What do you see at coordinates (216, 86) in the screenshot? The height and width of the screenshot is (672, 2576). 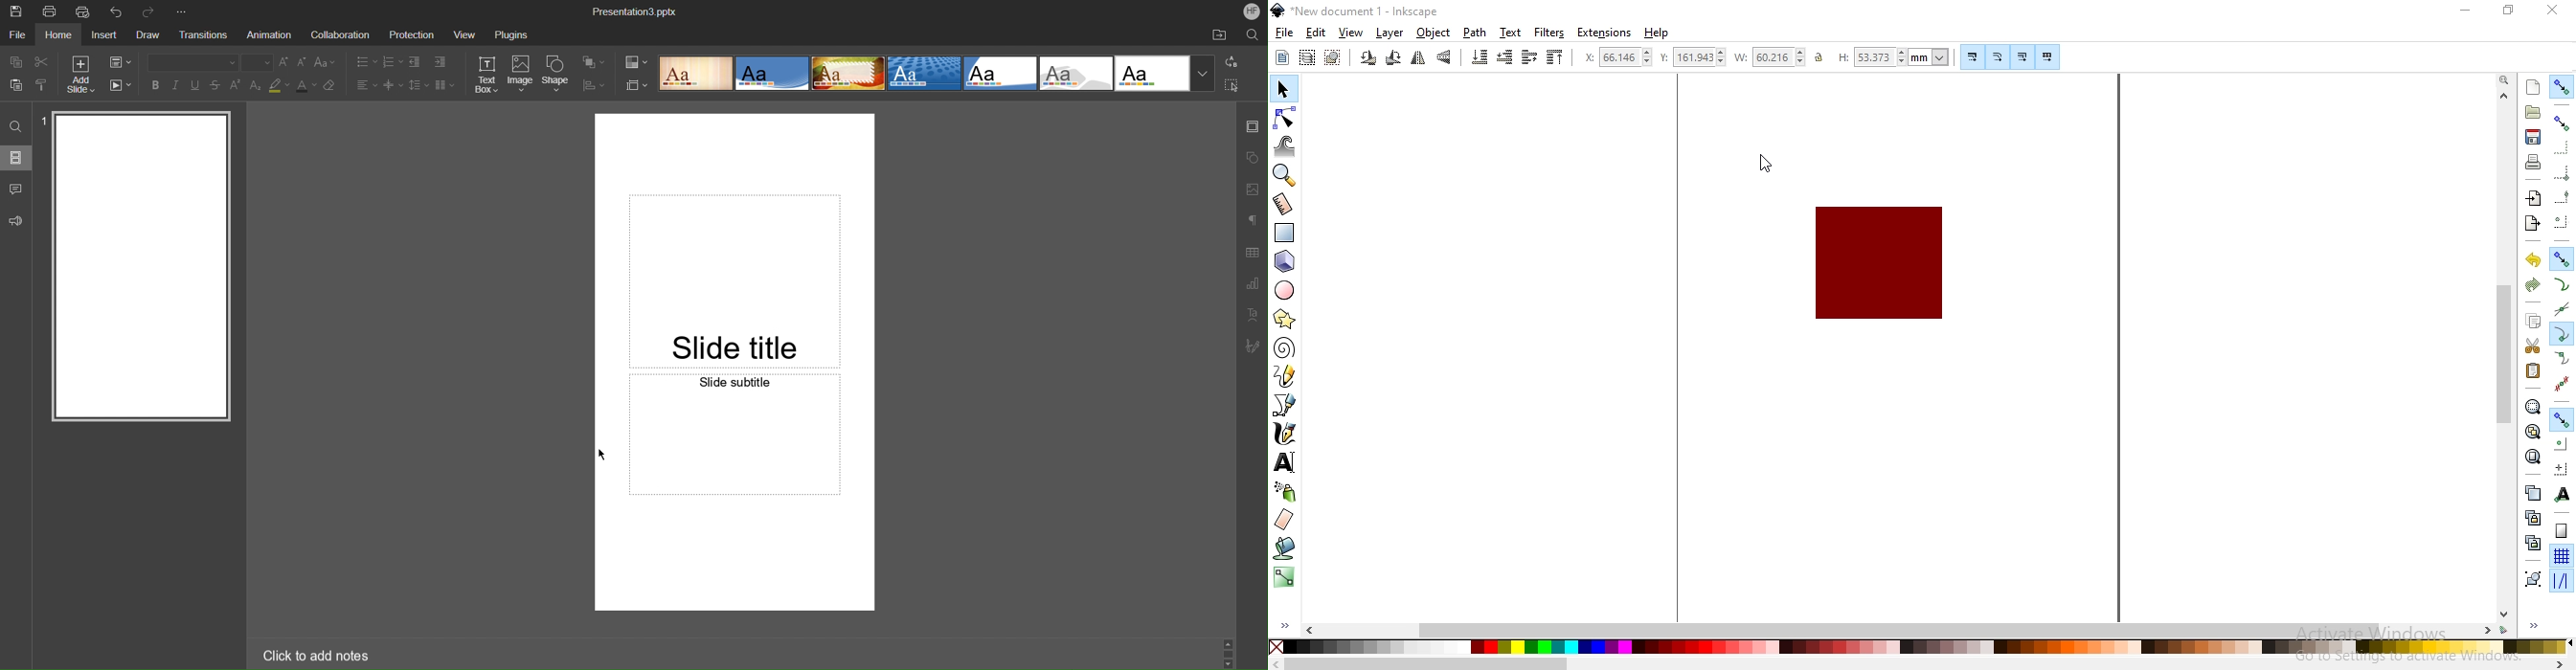 I see `Strikethrough` at bounding box center [216, 86].